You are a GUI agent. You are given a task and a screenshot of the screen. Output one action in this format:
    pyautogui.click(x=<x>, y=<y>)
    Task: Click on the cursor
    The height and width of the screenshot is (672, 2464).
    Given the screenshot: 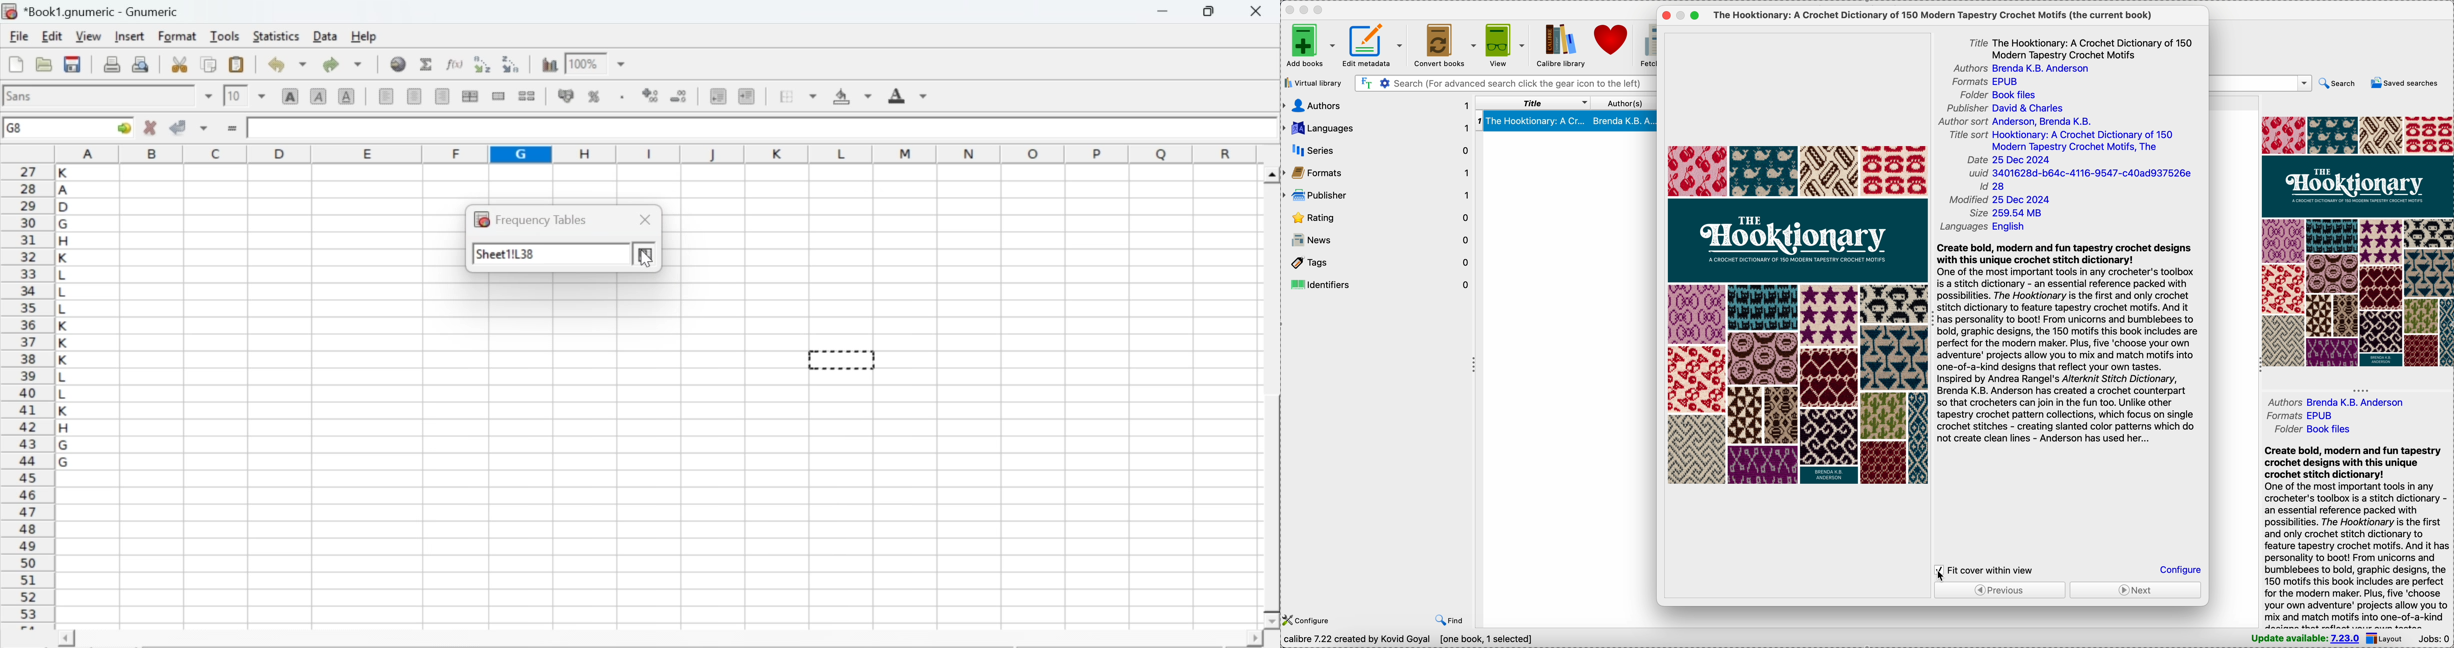 What is the action you would take?
    pyautogui.click(x=1942, y=578)
    